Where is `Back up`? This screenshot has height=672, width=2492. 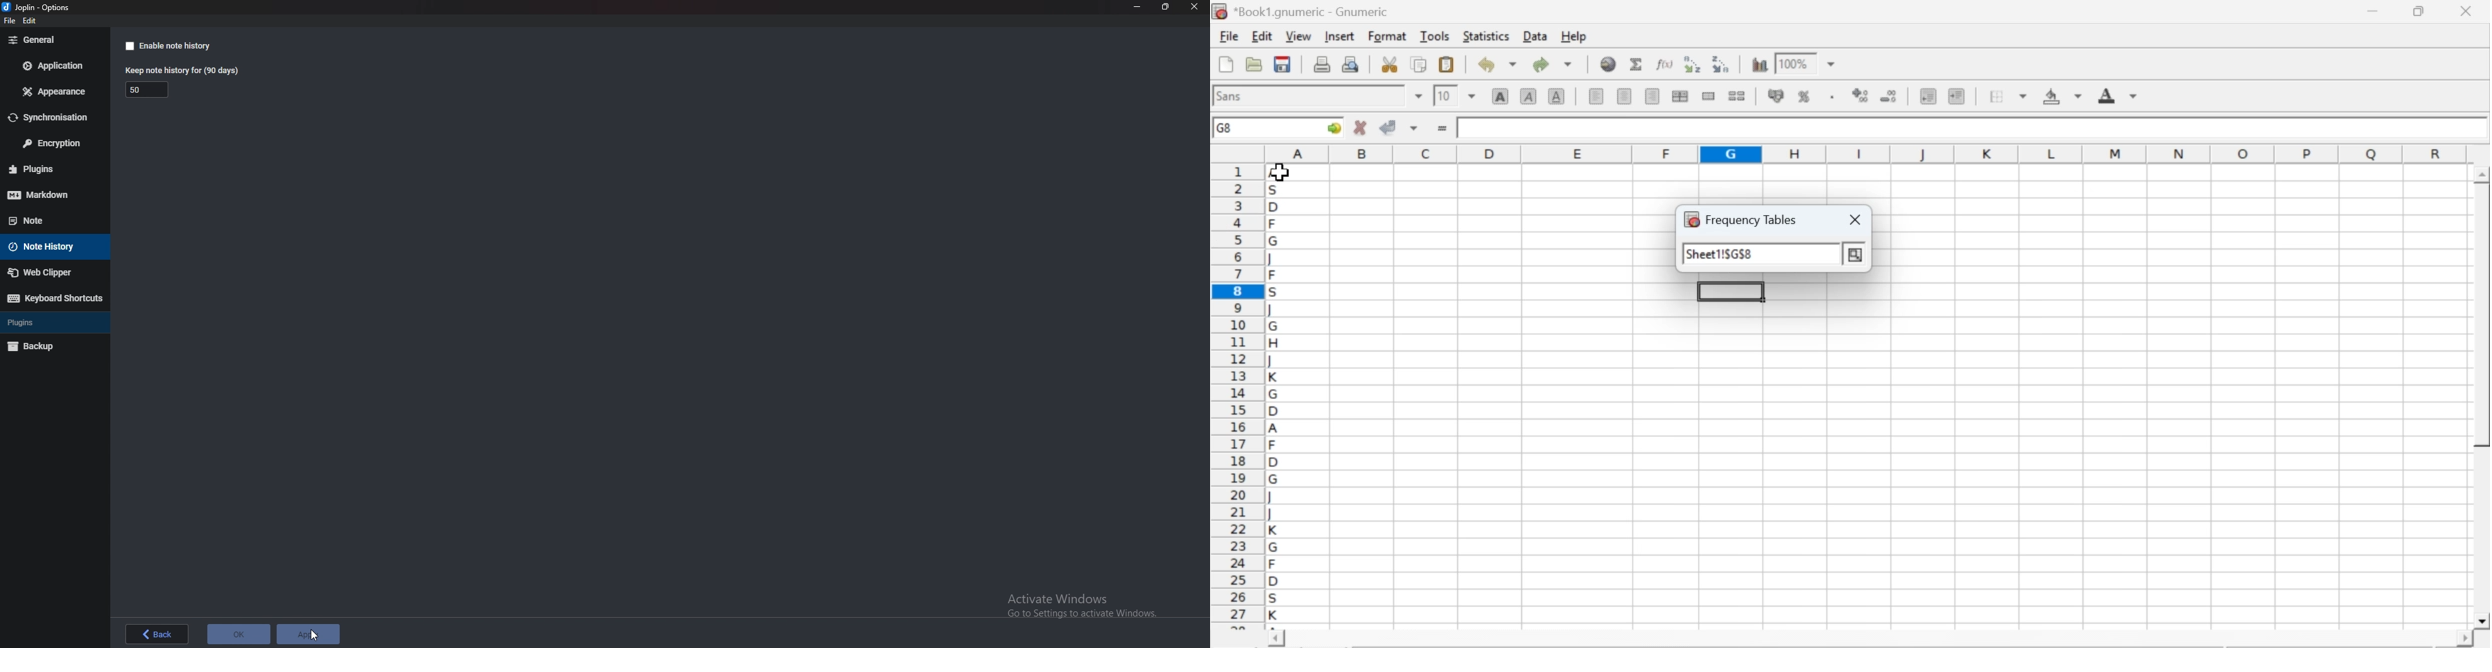 Back up is located at coordinates (48, 347).